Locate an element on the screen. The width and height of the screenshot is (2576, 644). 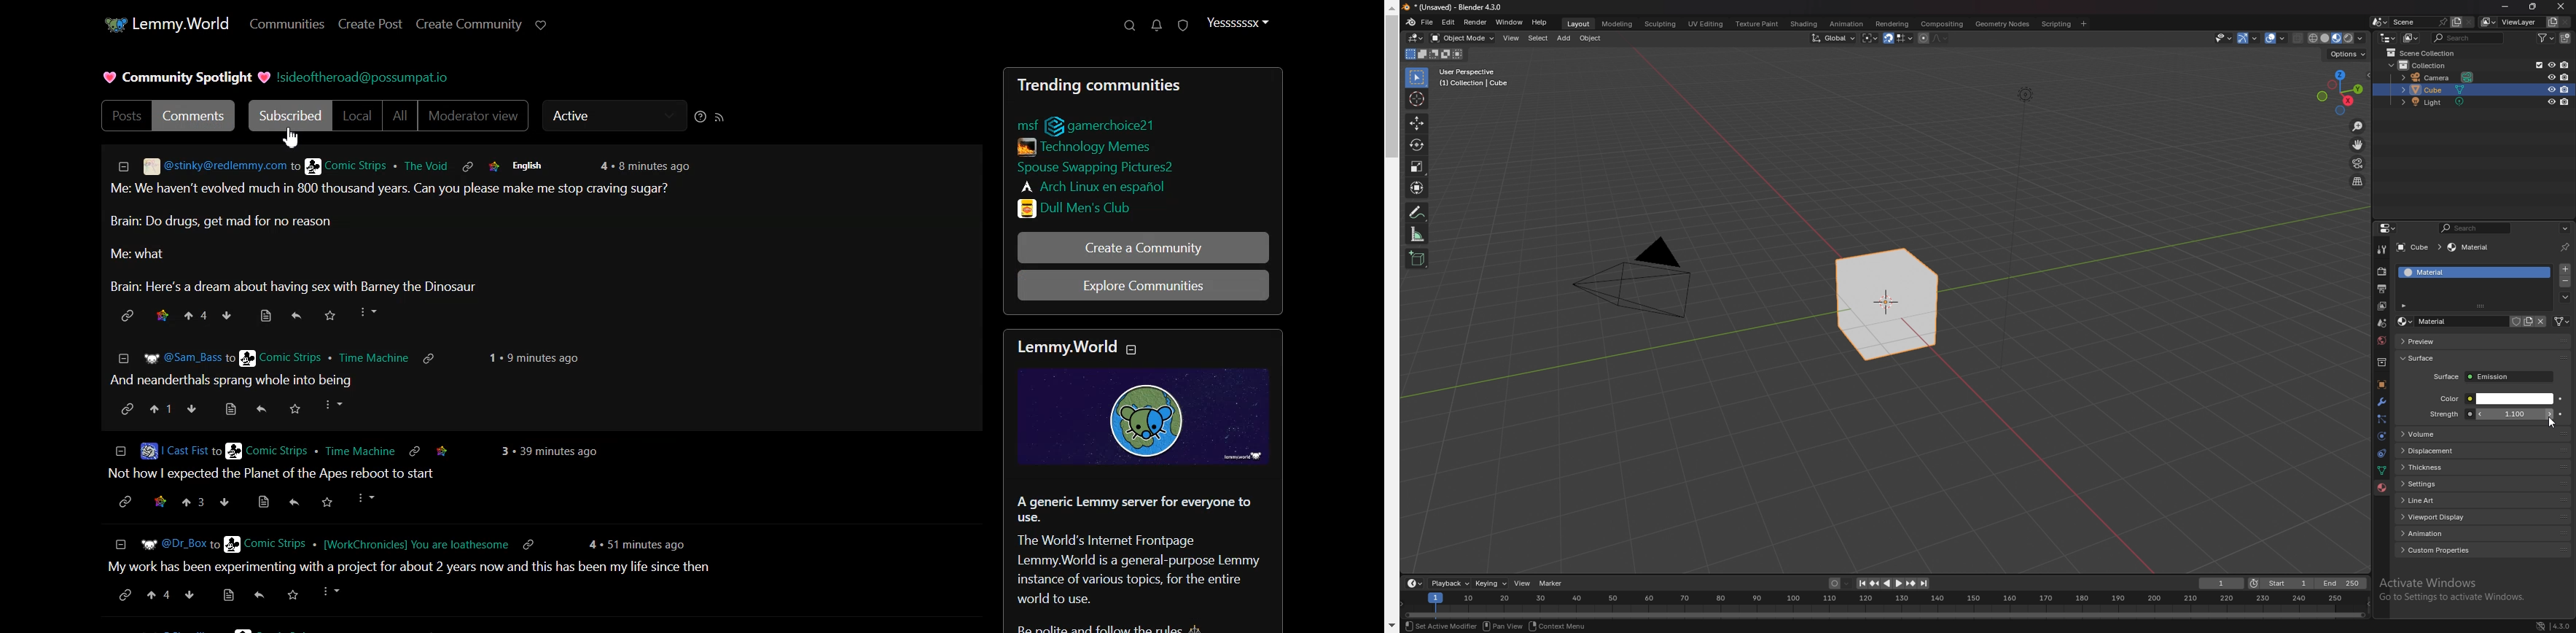
surface is located at coordinates (2493, 377).